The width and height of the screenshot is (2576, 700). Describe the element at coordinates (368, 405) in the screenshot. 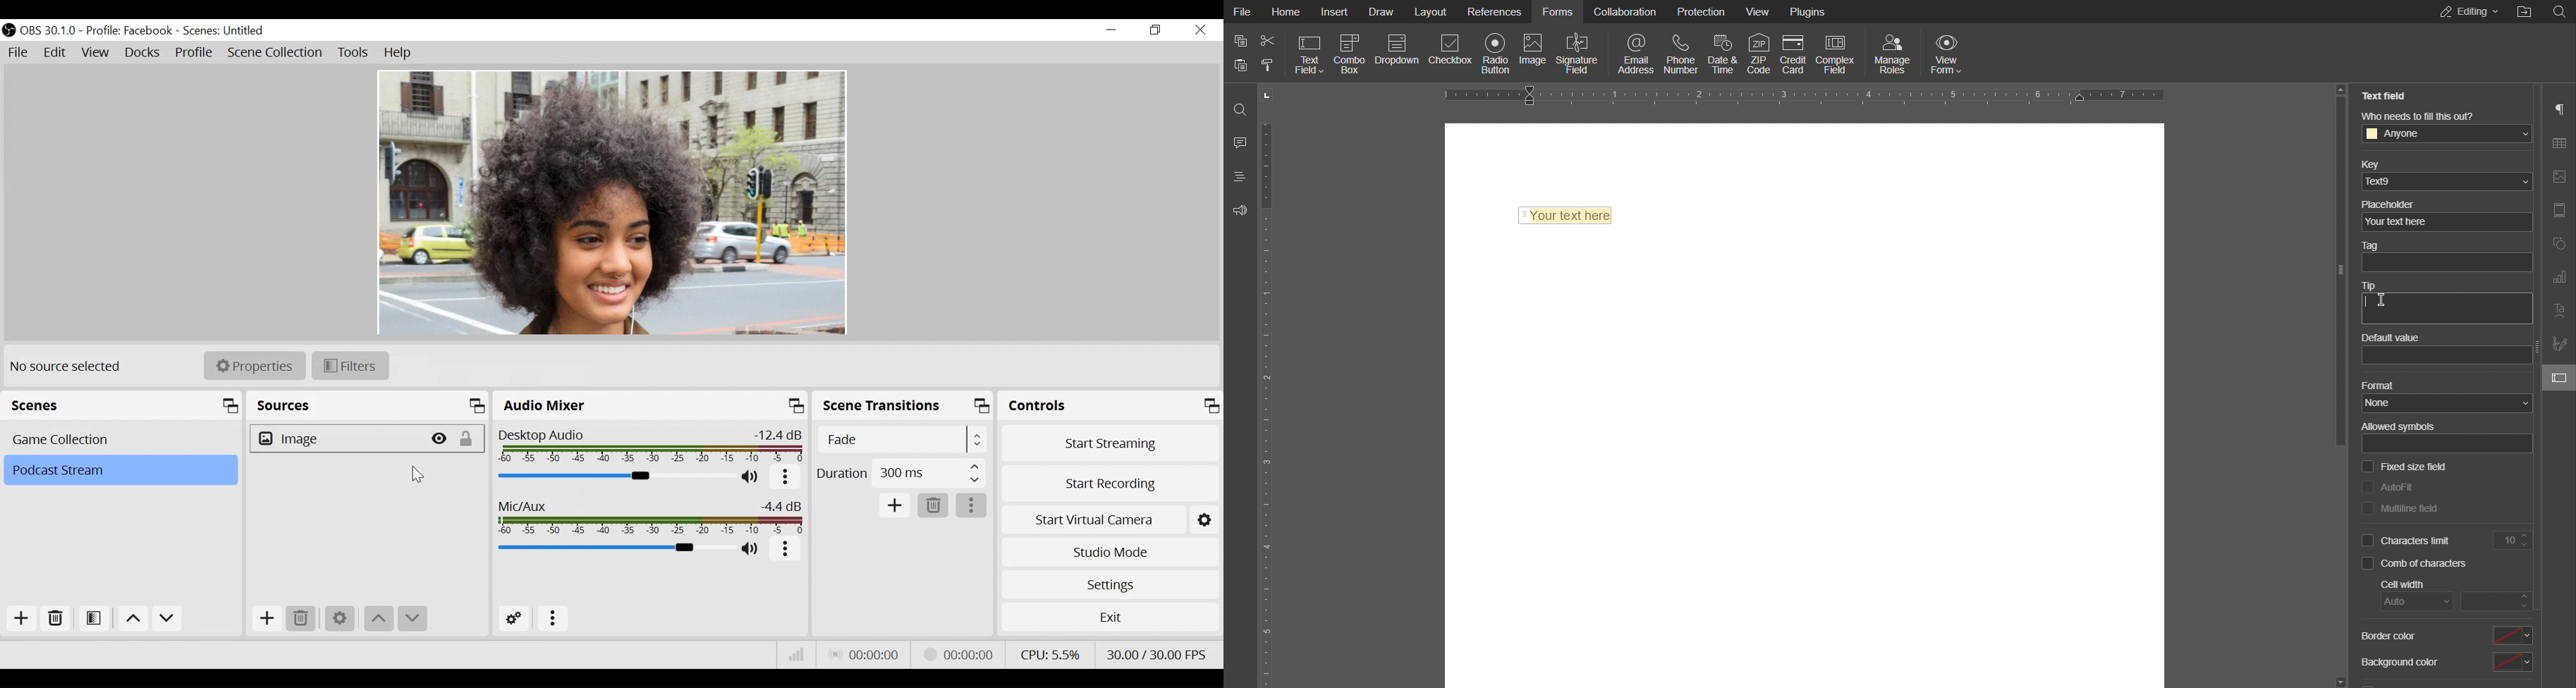

I see `Sources` at that location.